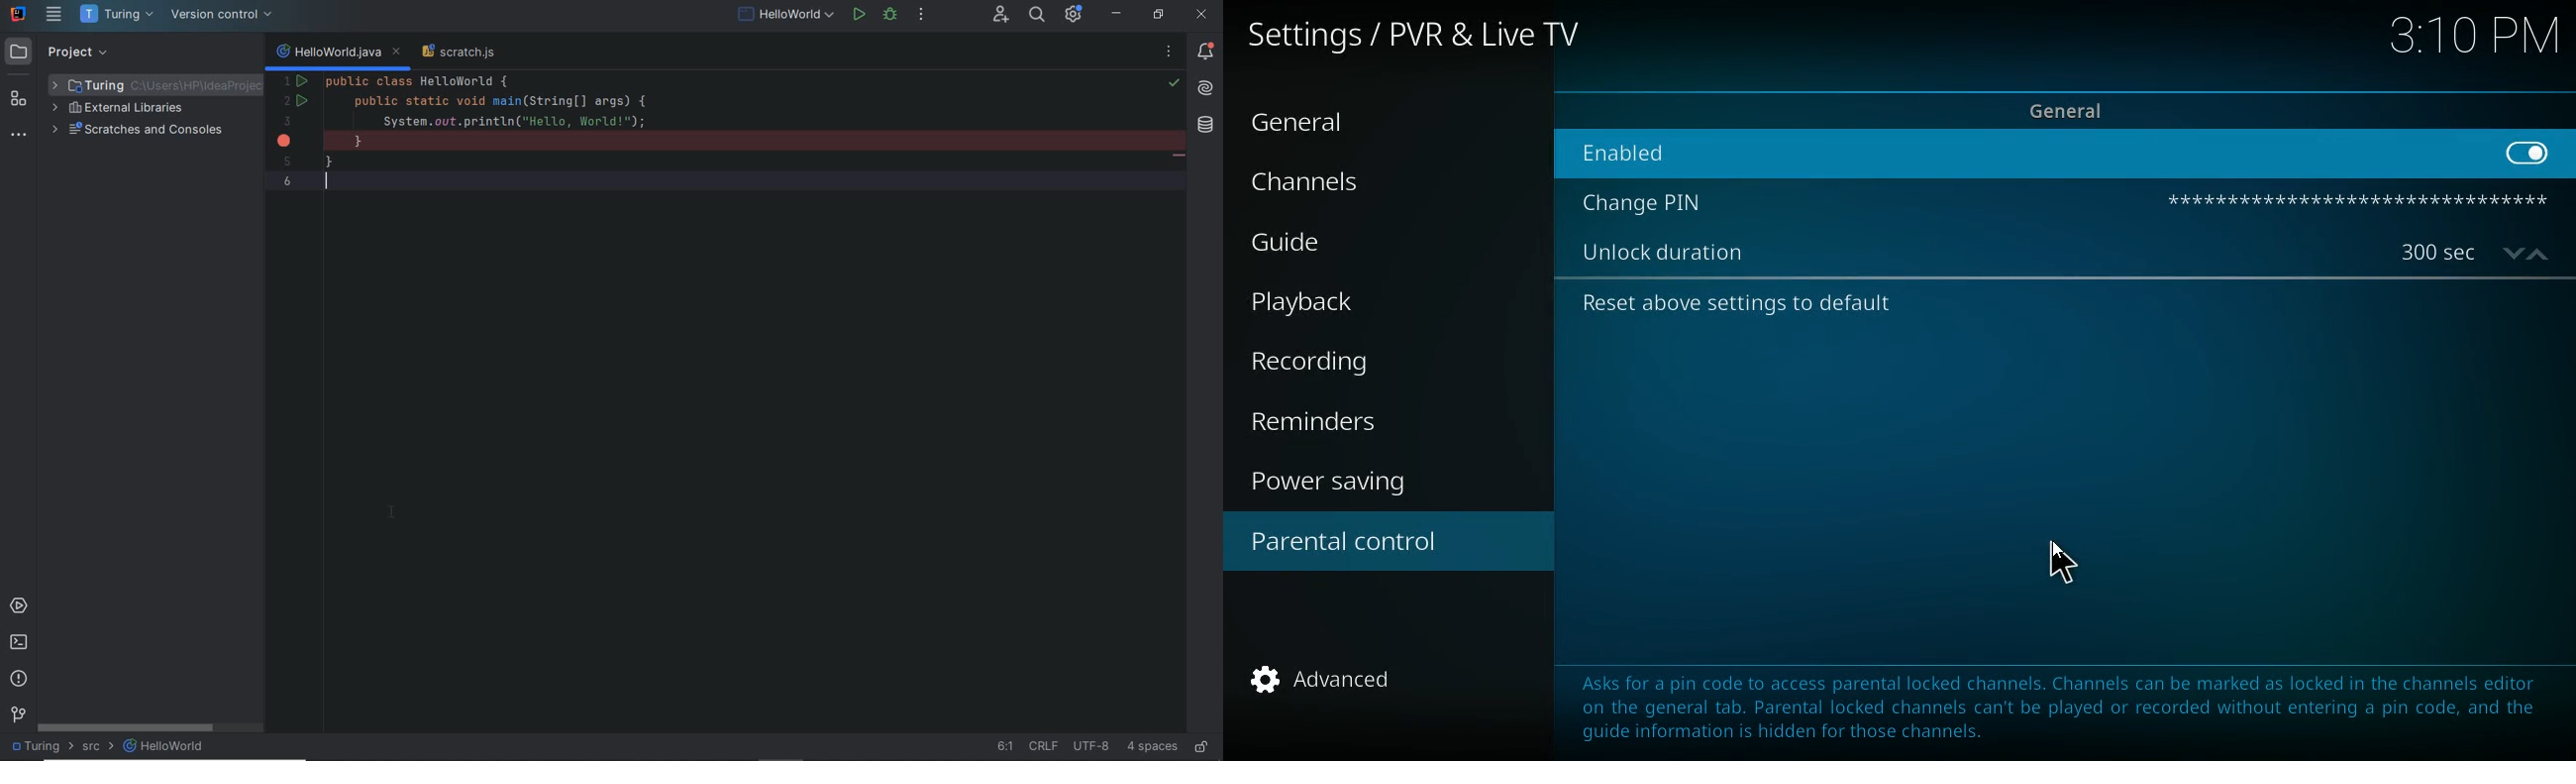 This screenshot has width=2576, height=784. Describe the element at coordinates (42, 746) in the screenshot. I see `project name` at that location.